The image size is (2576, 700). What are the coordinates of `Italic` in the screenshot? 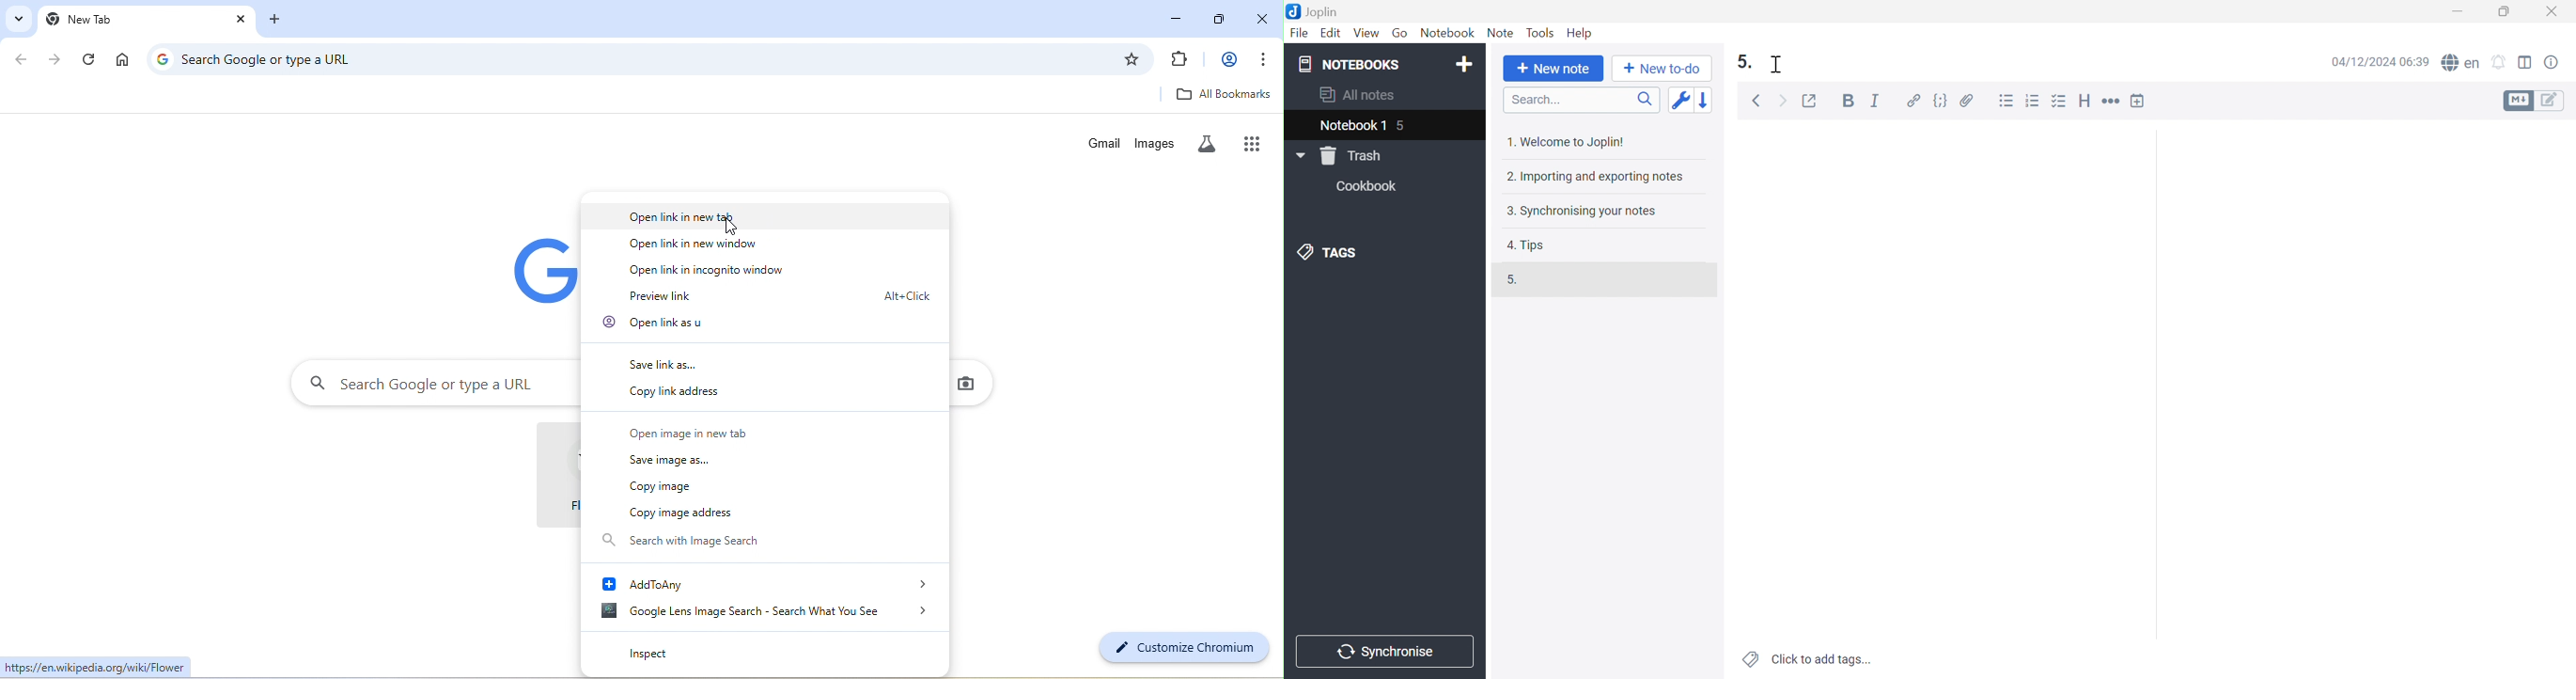 It's located at (1875, 100).